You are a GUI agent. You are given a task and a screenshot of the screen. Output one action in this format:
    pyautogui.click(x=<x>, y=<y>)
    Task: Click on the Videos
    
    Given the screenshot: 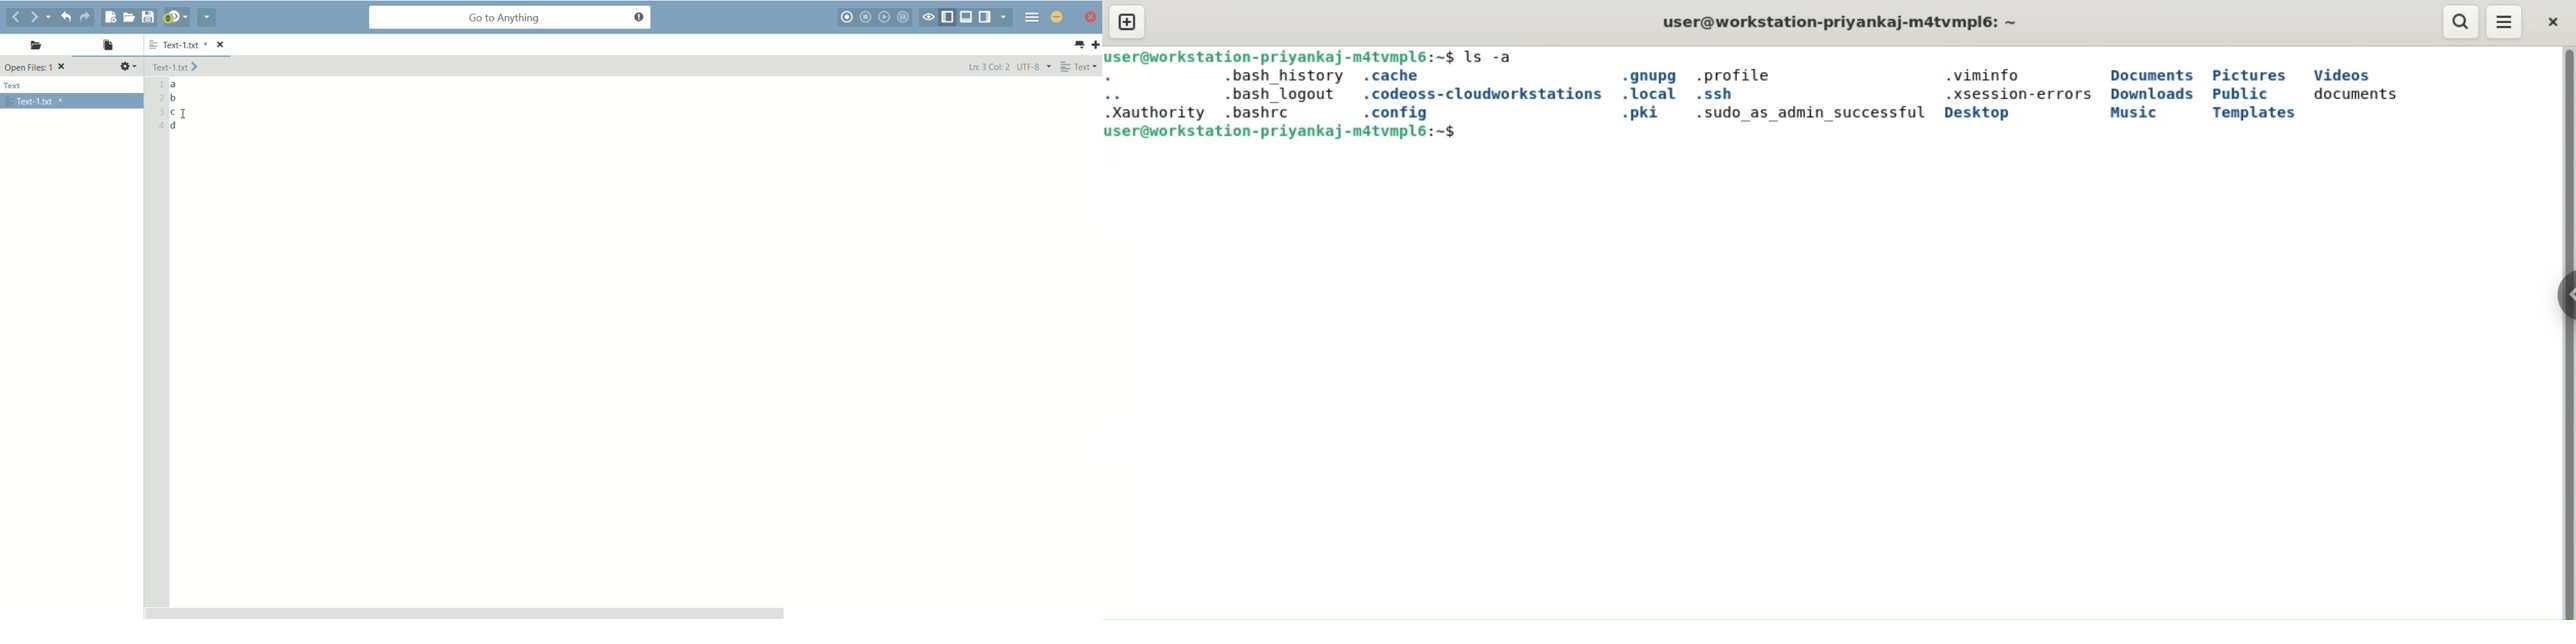 What is the action you would take?
    pyautogui.click(x=2343, y=75)
    